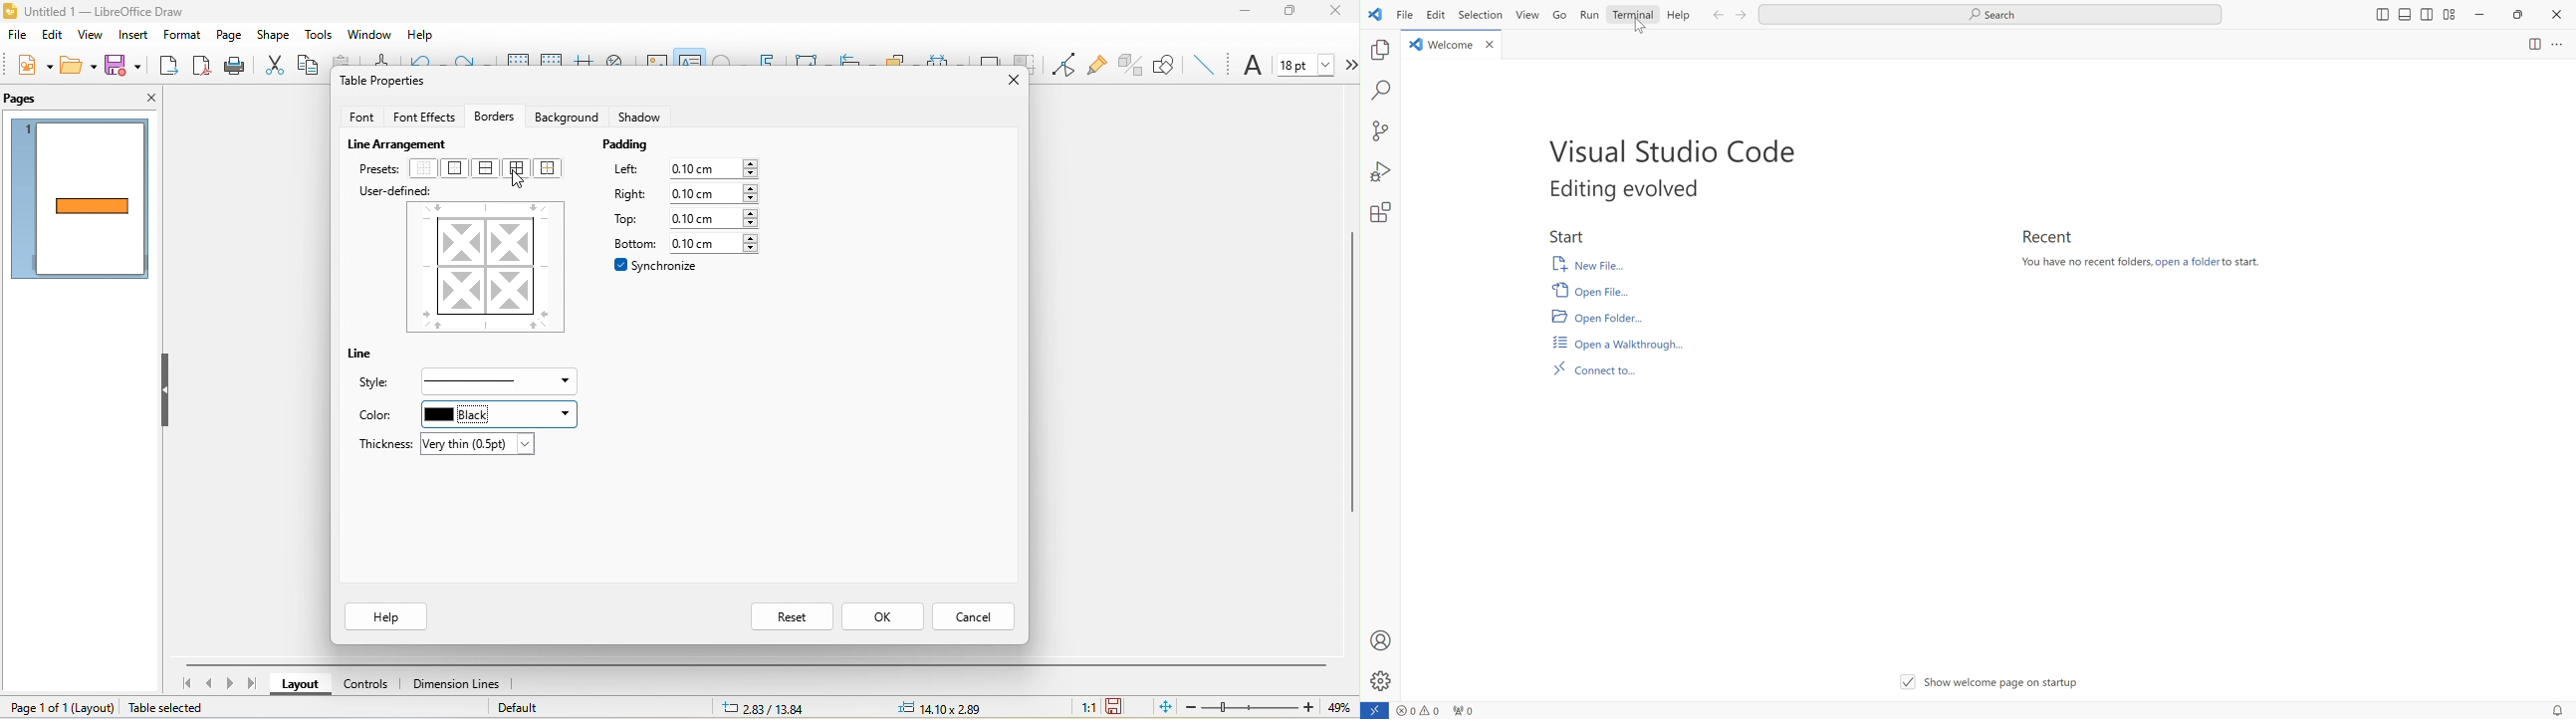  What do you see at coordinates (1337, 708) in the screenshot?
I see `49%` at bounding box center [1337, 708].